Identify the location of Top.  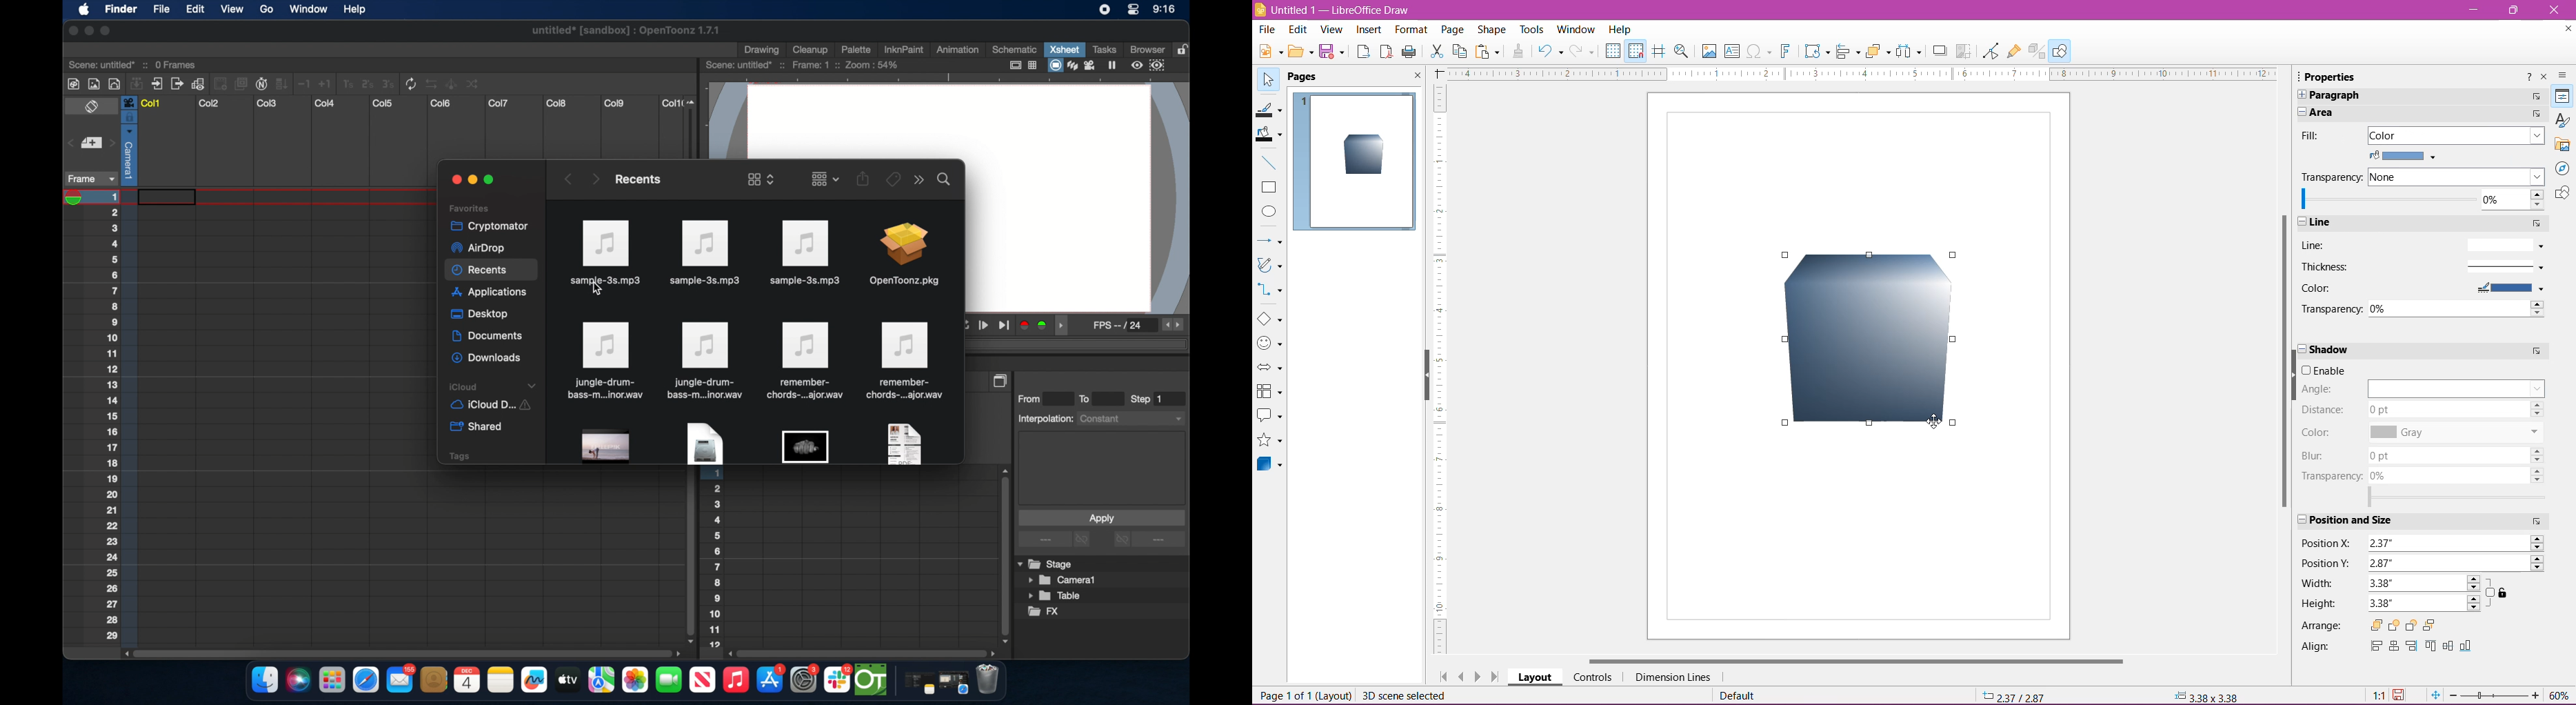
(2430, 648).